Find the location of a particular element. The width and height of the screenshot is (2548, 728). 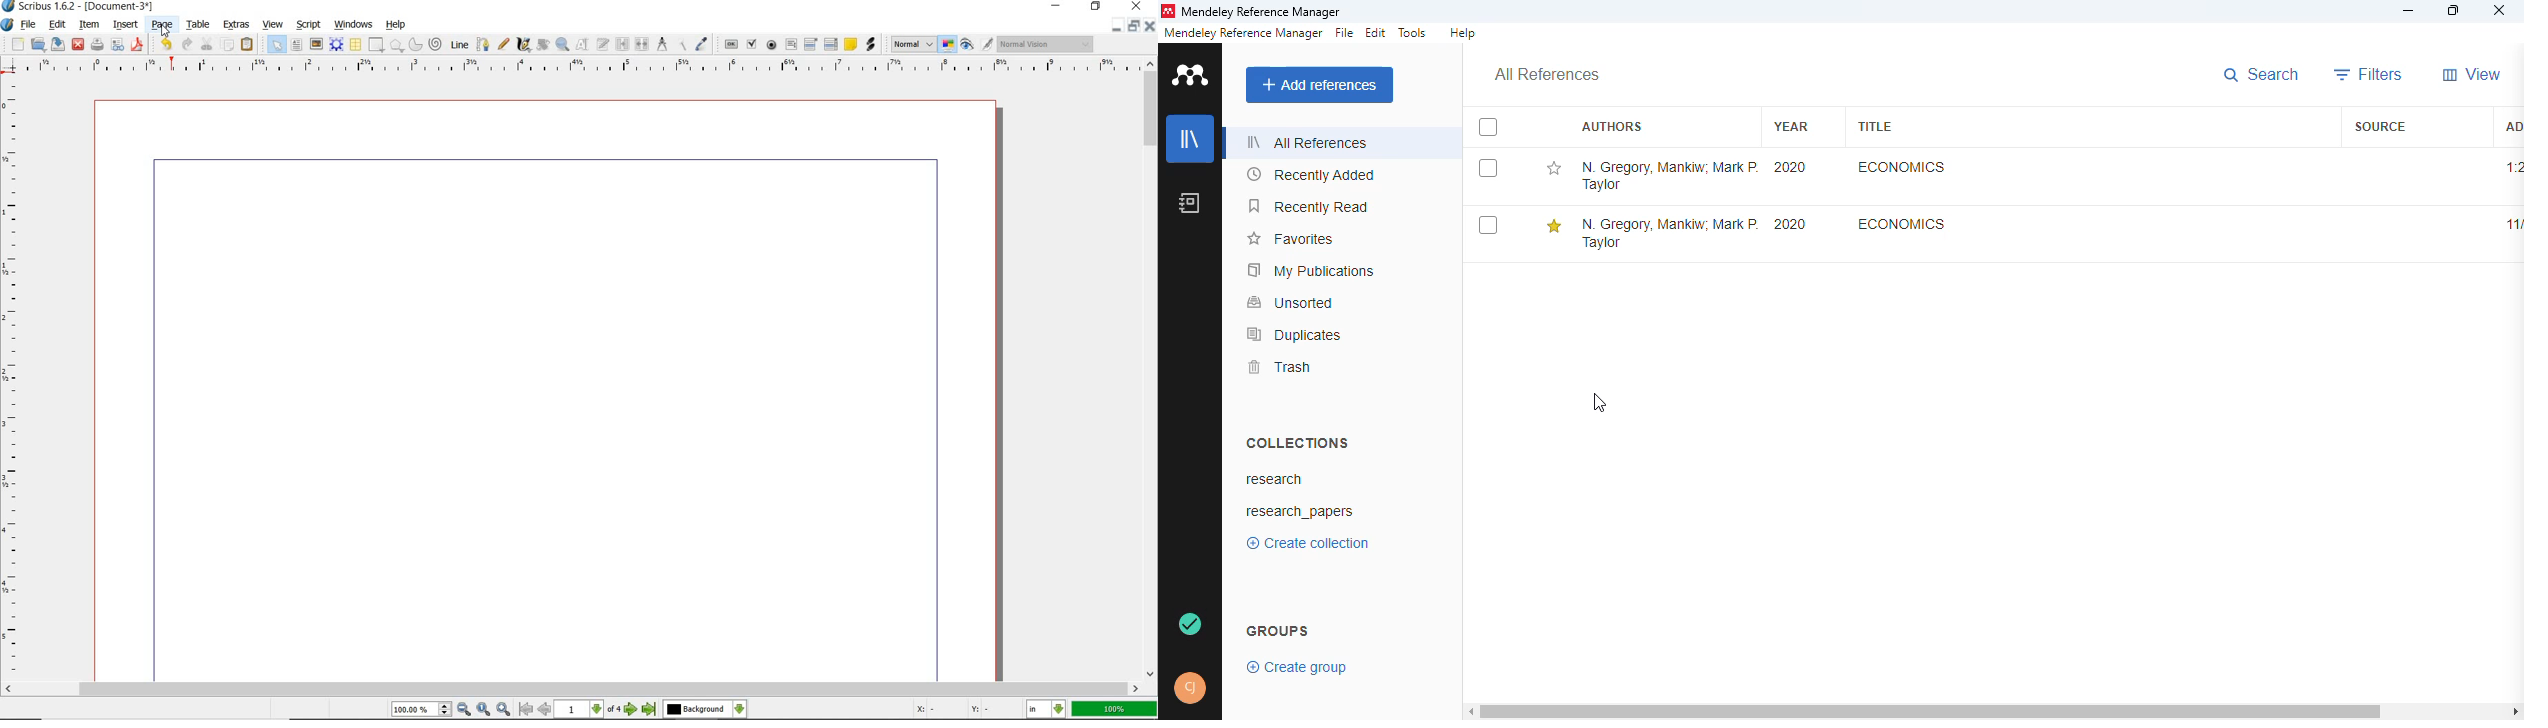

minimize is located at coordinates (2409, 12).